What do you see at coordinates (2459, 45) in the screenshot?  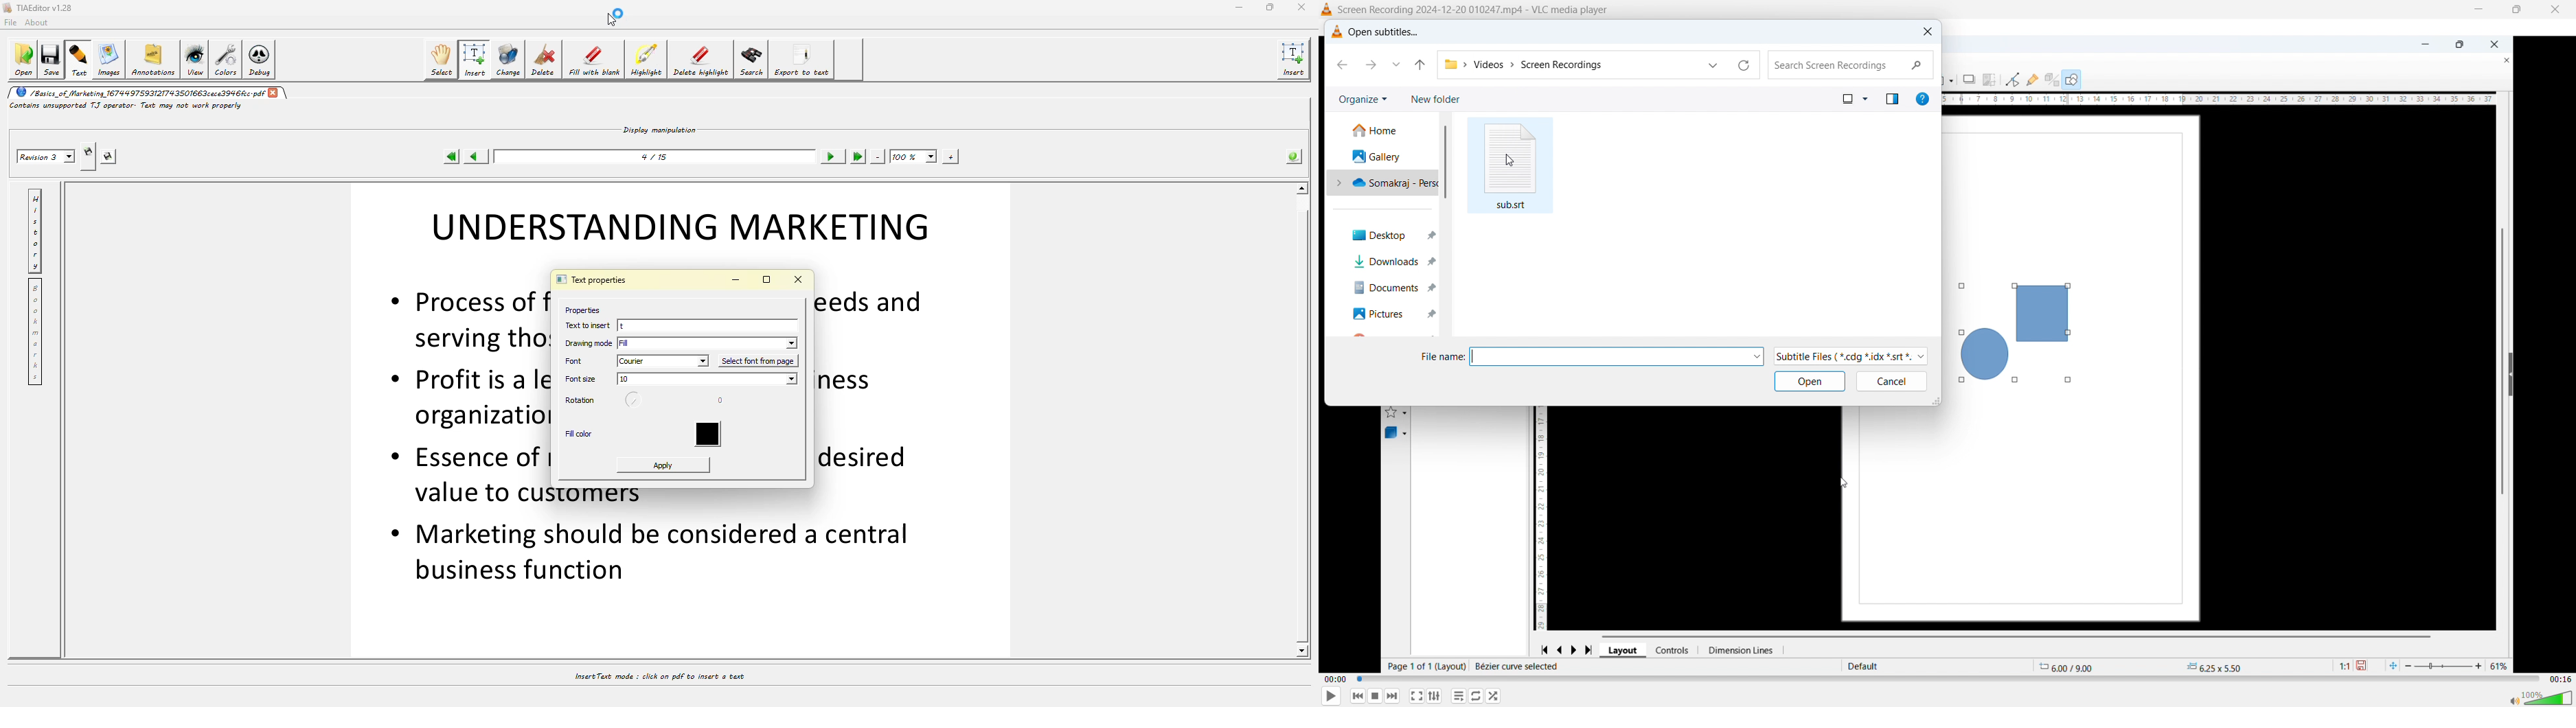 I see `maximize` at bounding box center [2459, 45].